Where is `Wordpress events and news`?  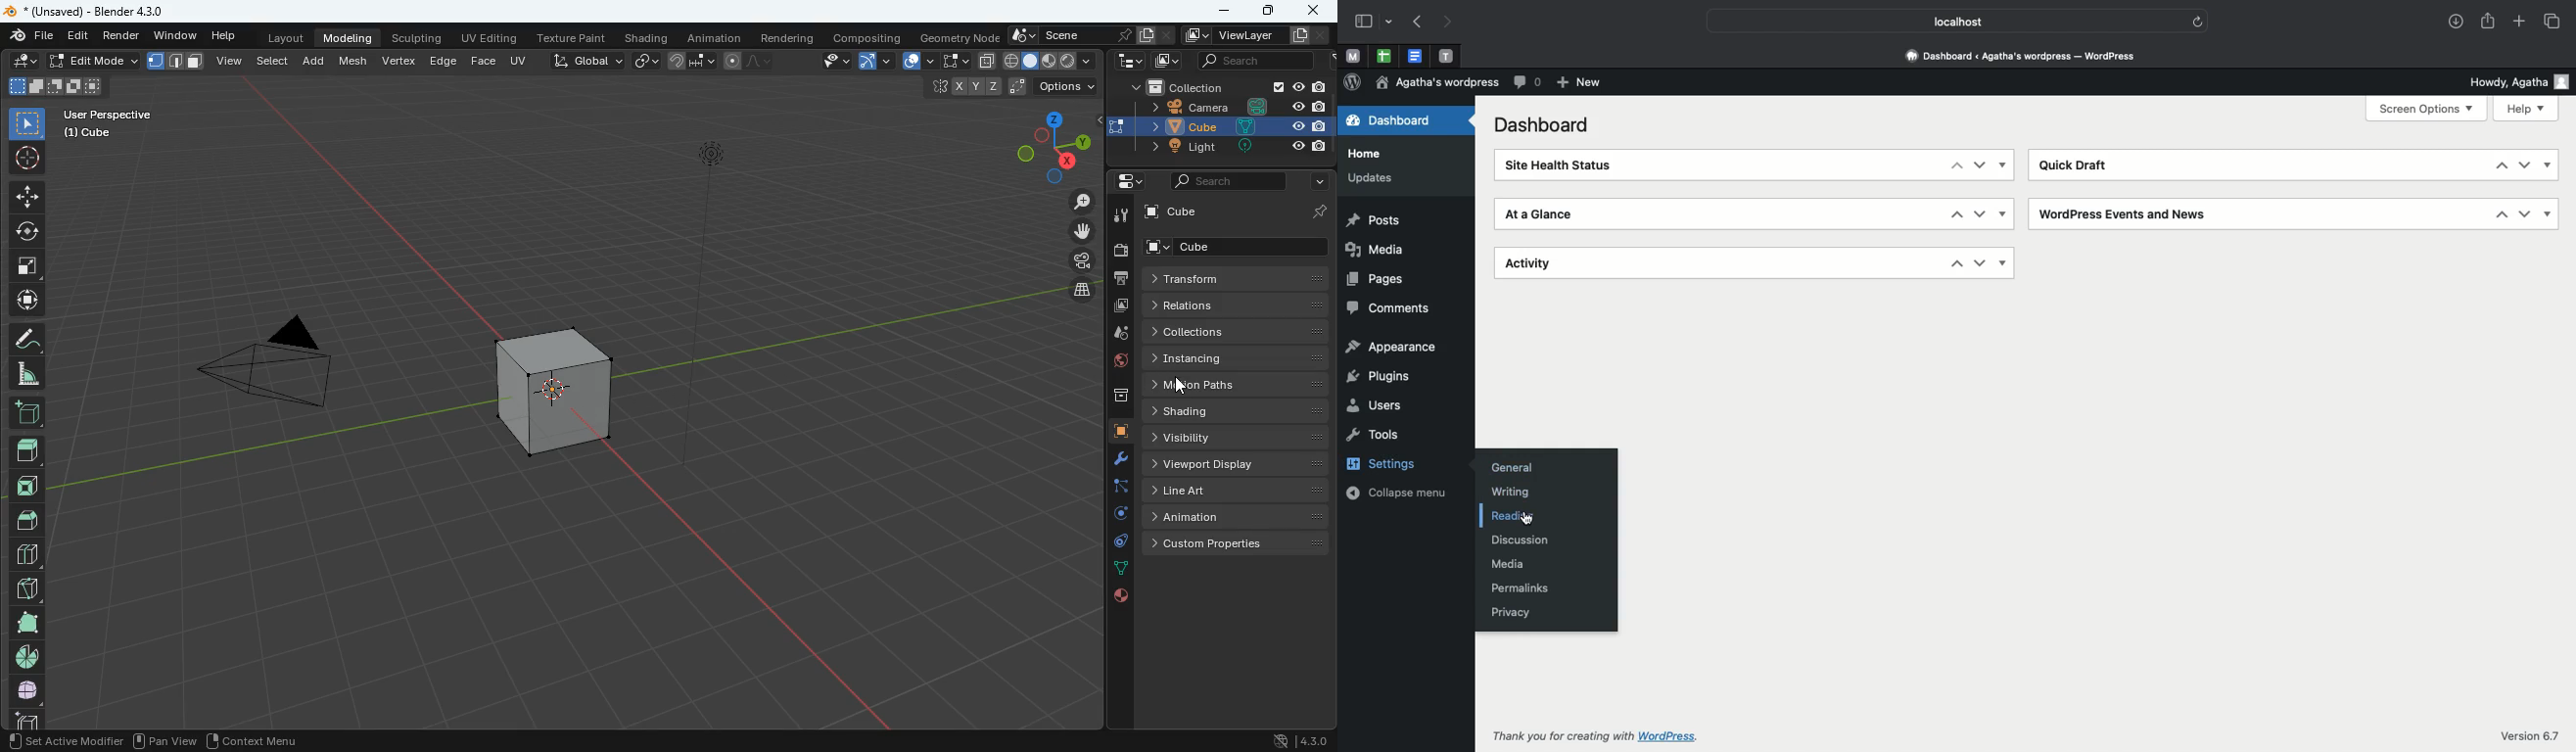
Wordpress events and news is located at coordinates (2126, 215).